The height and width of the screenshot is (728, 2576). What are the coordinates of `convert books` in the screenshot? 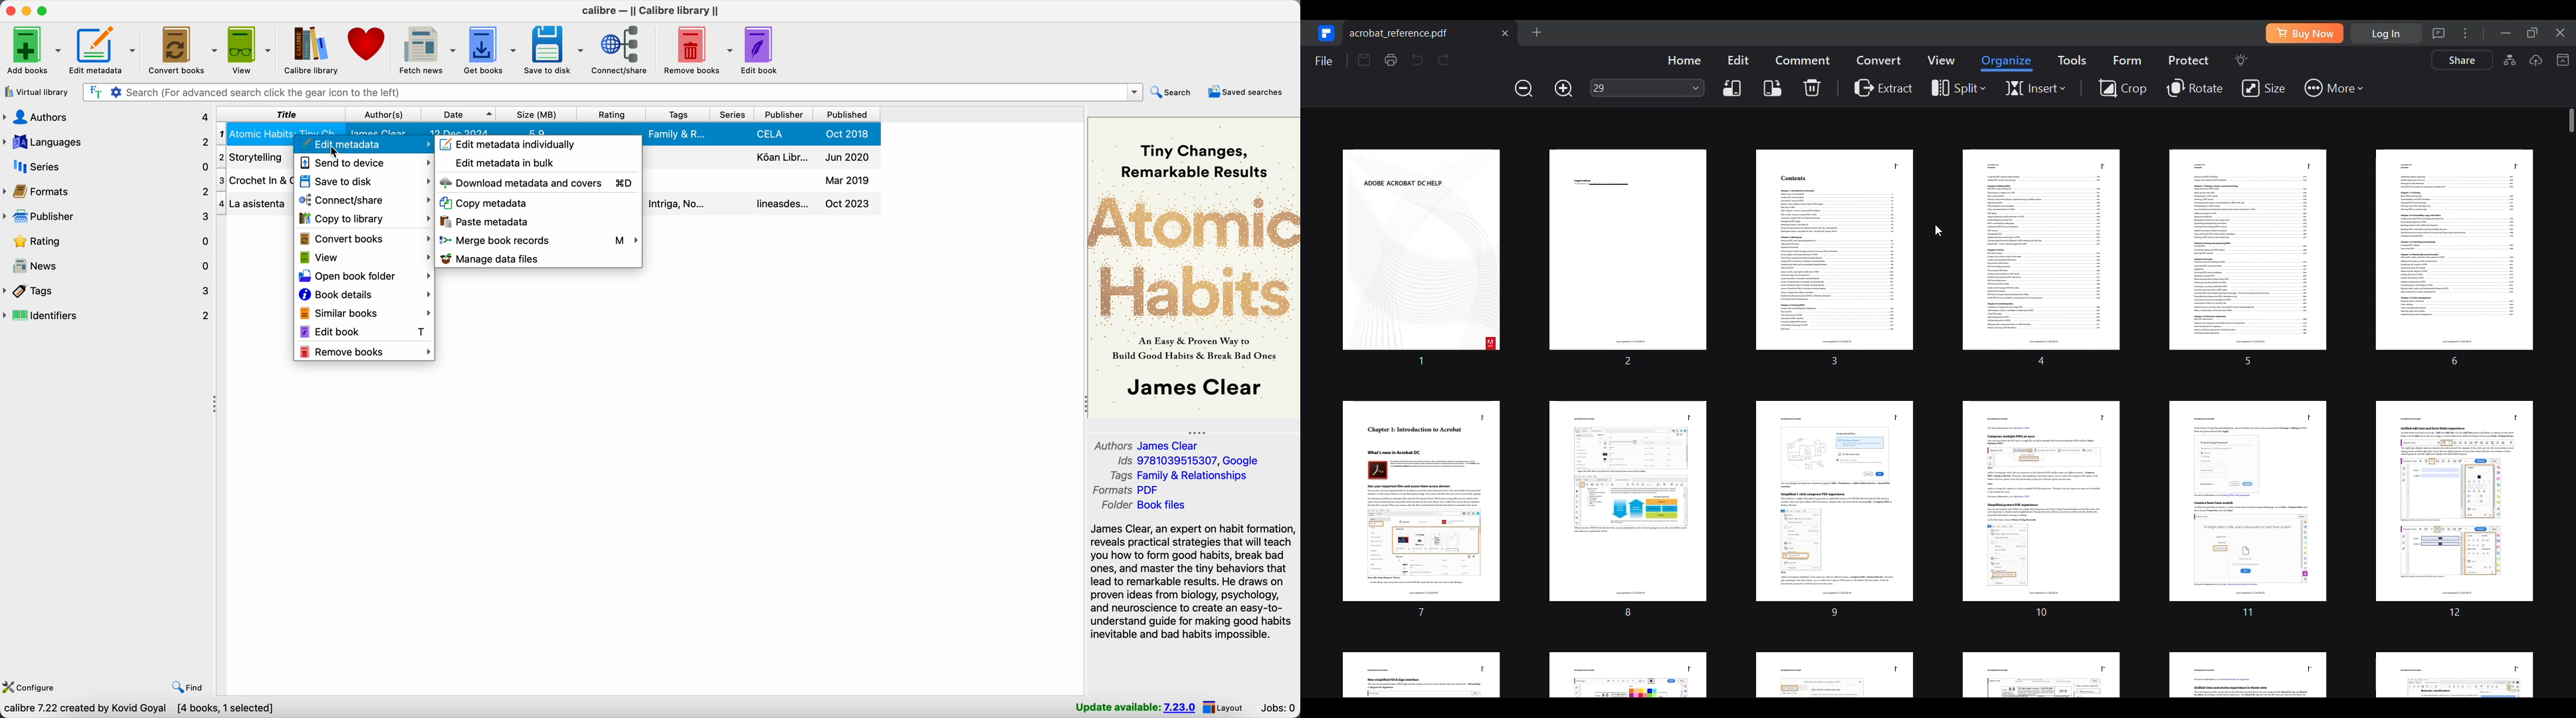 It's located at (364, 239).